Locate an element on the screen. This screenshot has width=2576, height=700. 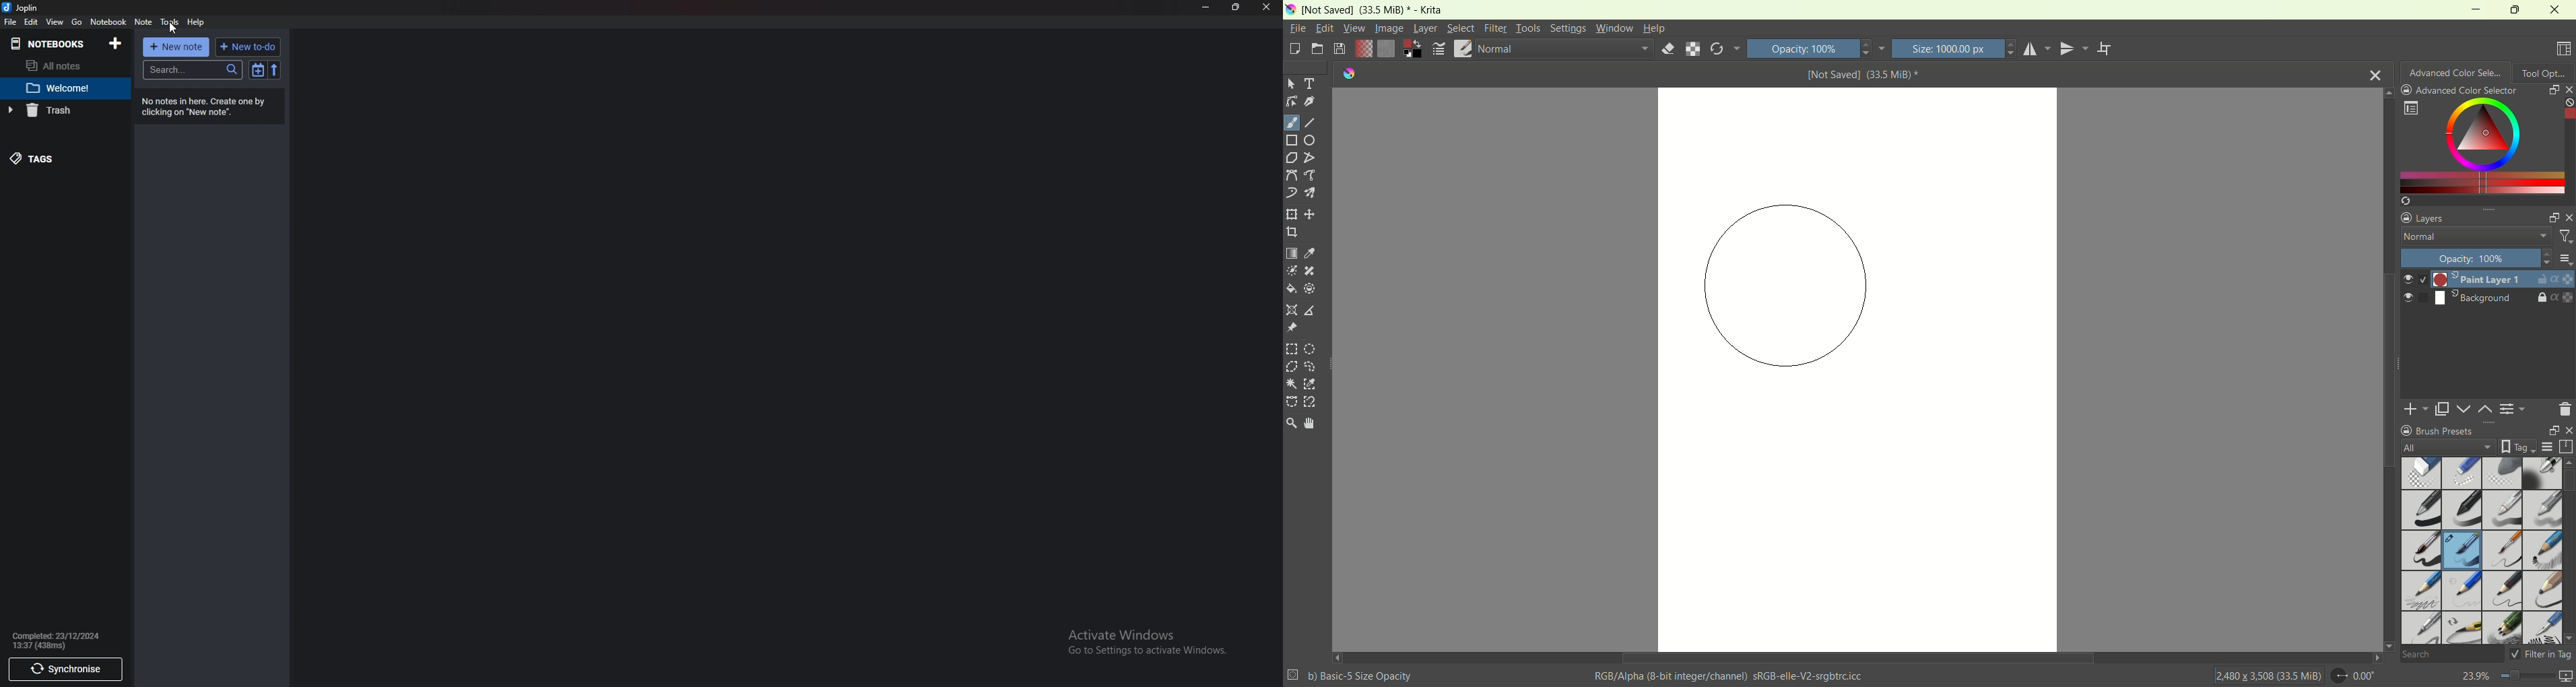
multibrush is located at coordinates (1310, 193).